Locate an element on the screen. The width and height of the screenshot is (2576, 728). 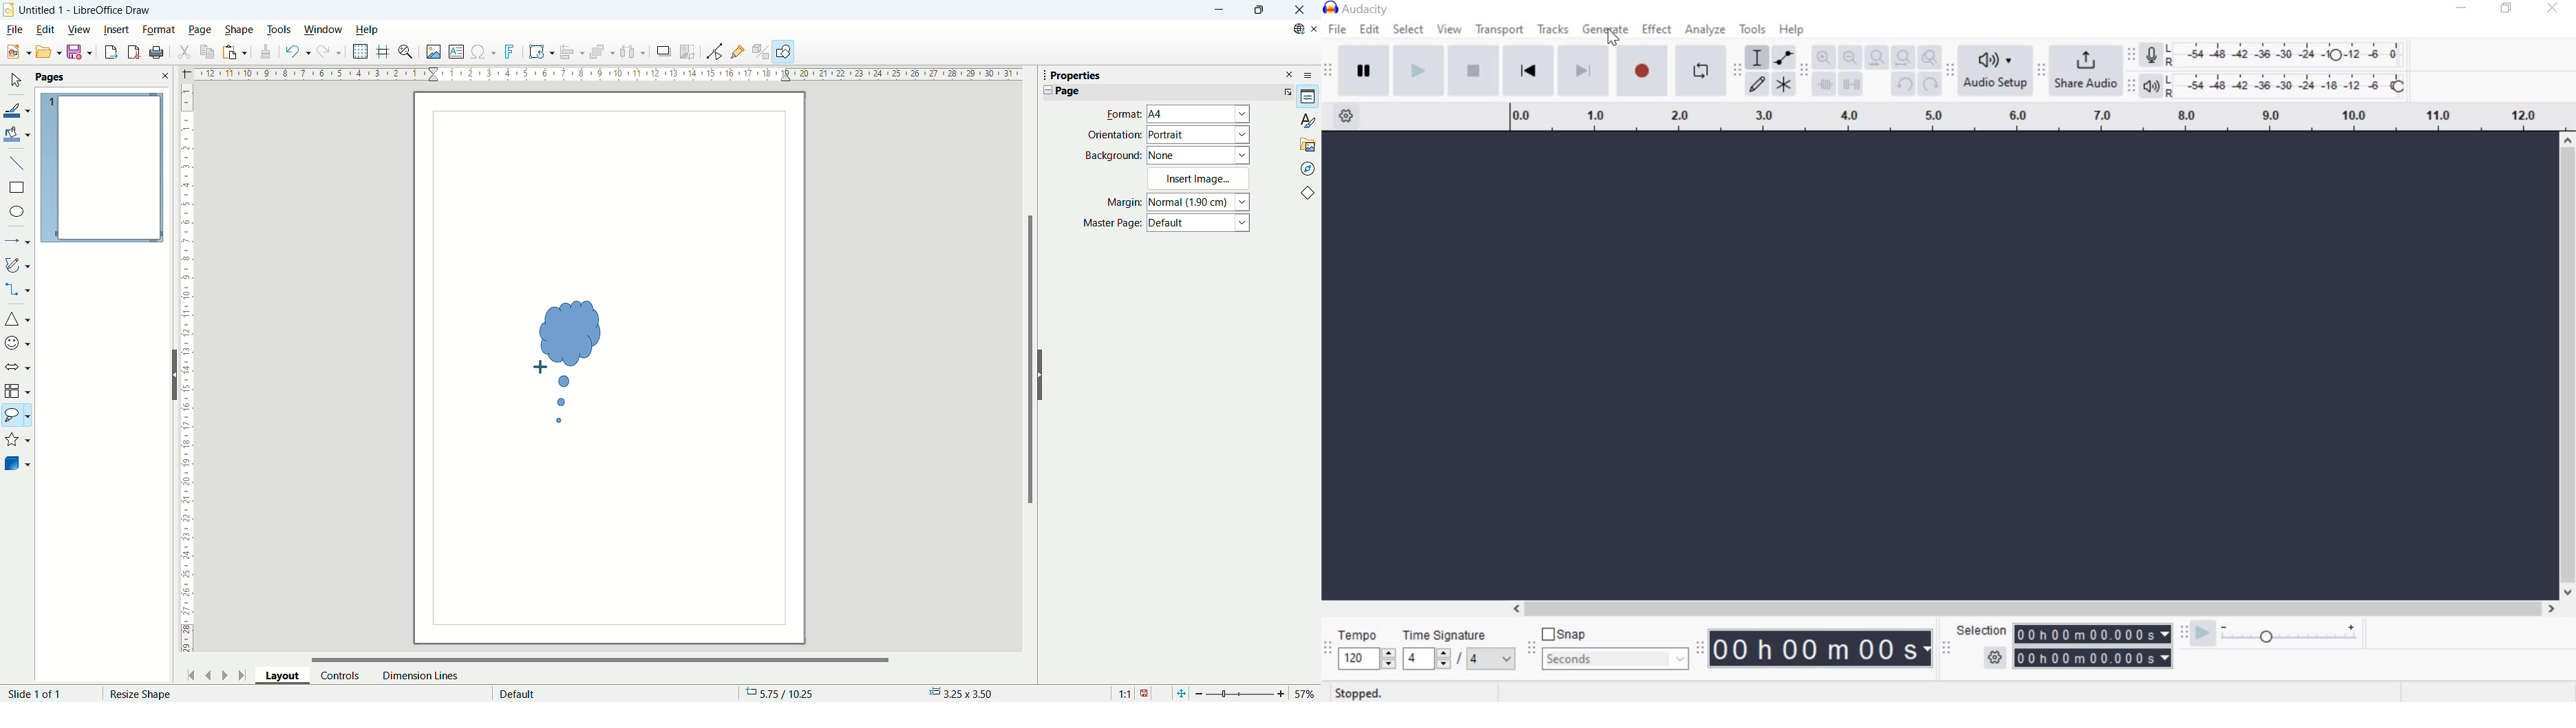
select atleast three objects to distribute is located at coordinates (633, 52).